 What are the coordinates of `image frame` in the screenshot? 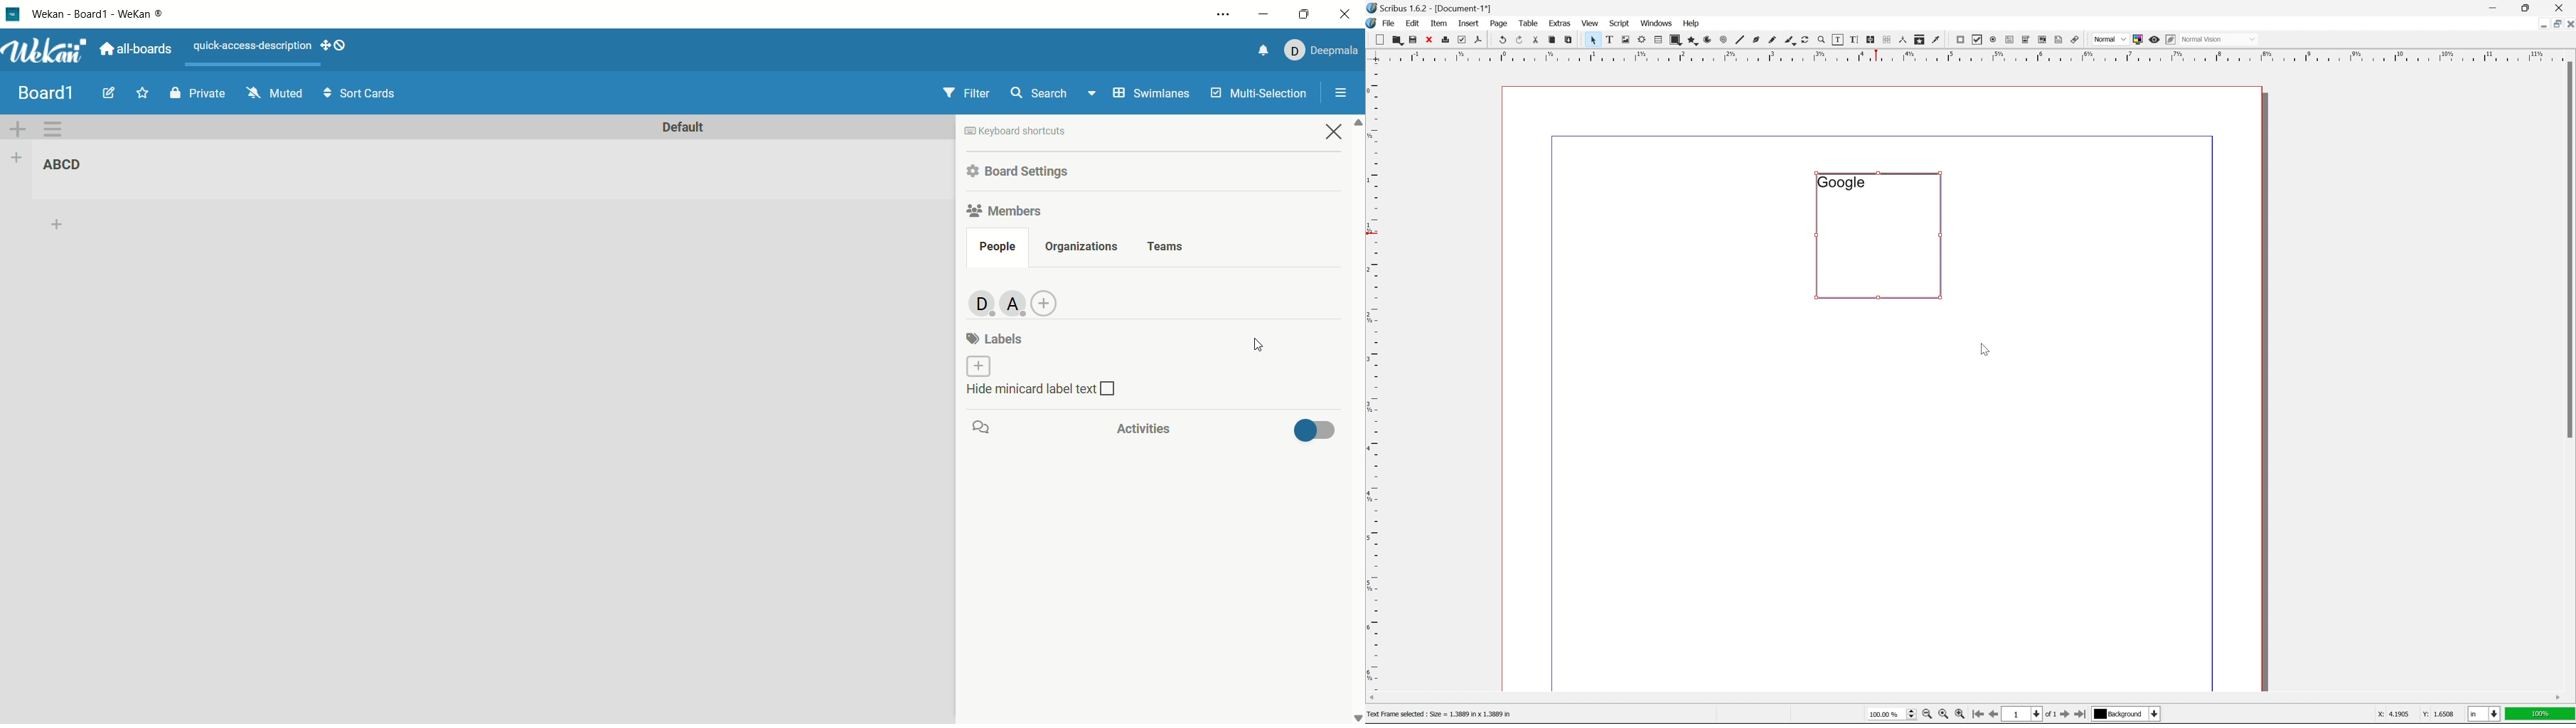 It's located at (1626, 40).